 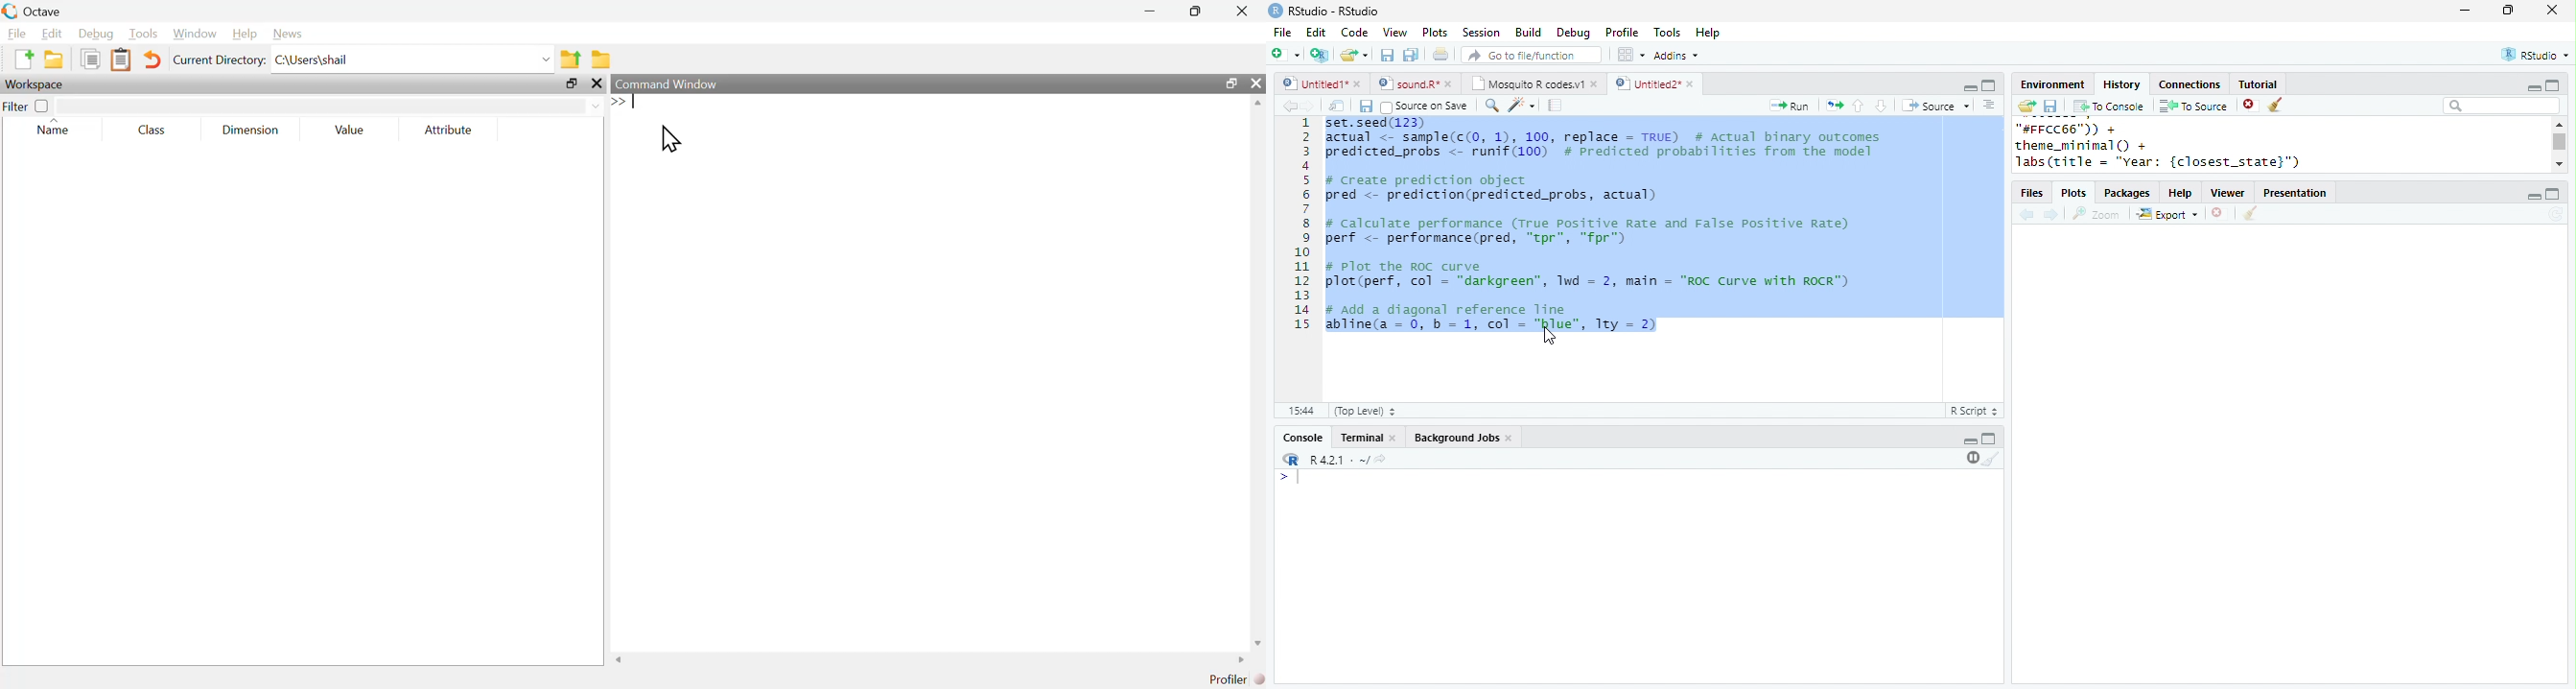 I want to click on Debug, so click(x=1576, y=34).